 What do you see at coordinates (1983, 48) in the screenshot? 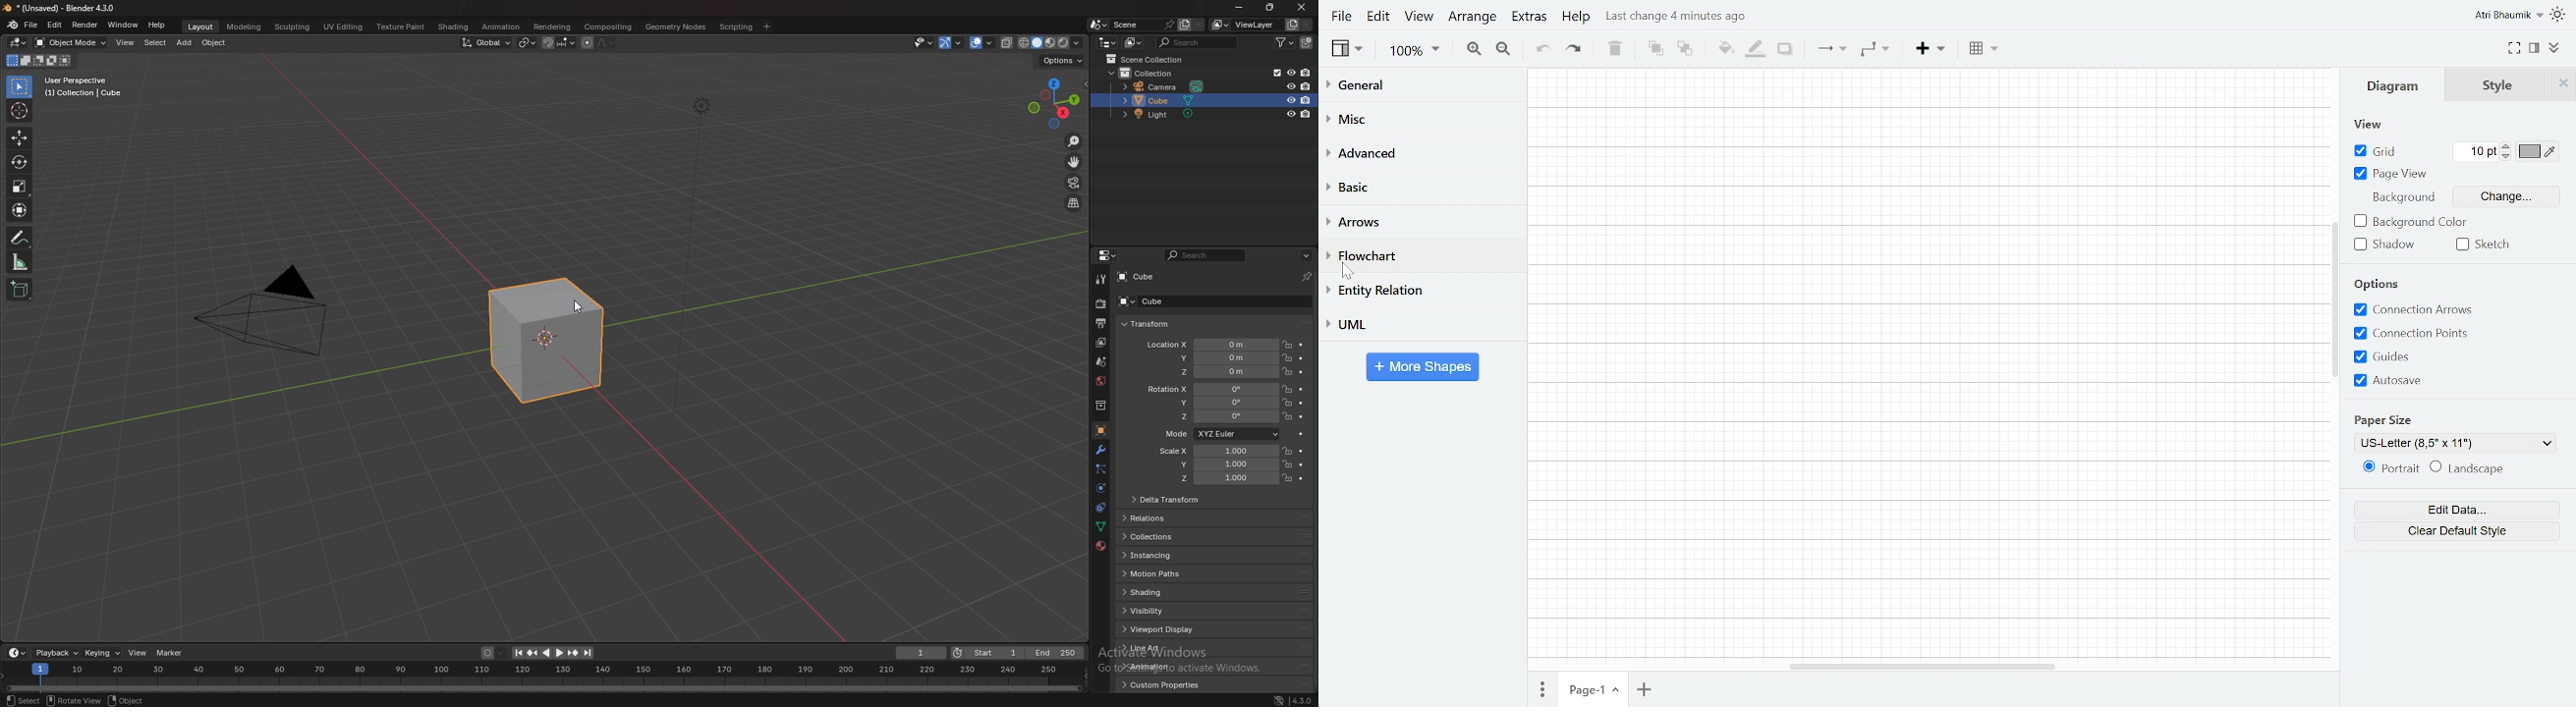
I see `Table` at bounding box center [1983, 48].